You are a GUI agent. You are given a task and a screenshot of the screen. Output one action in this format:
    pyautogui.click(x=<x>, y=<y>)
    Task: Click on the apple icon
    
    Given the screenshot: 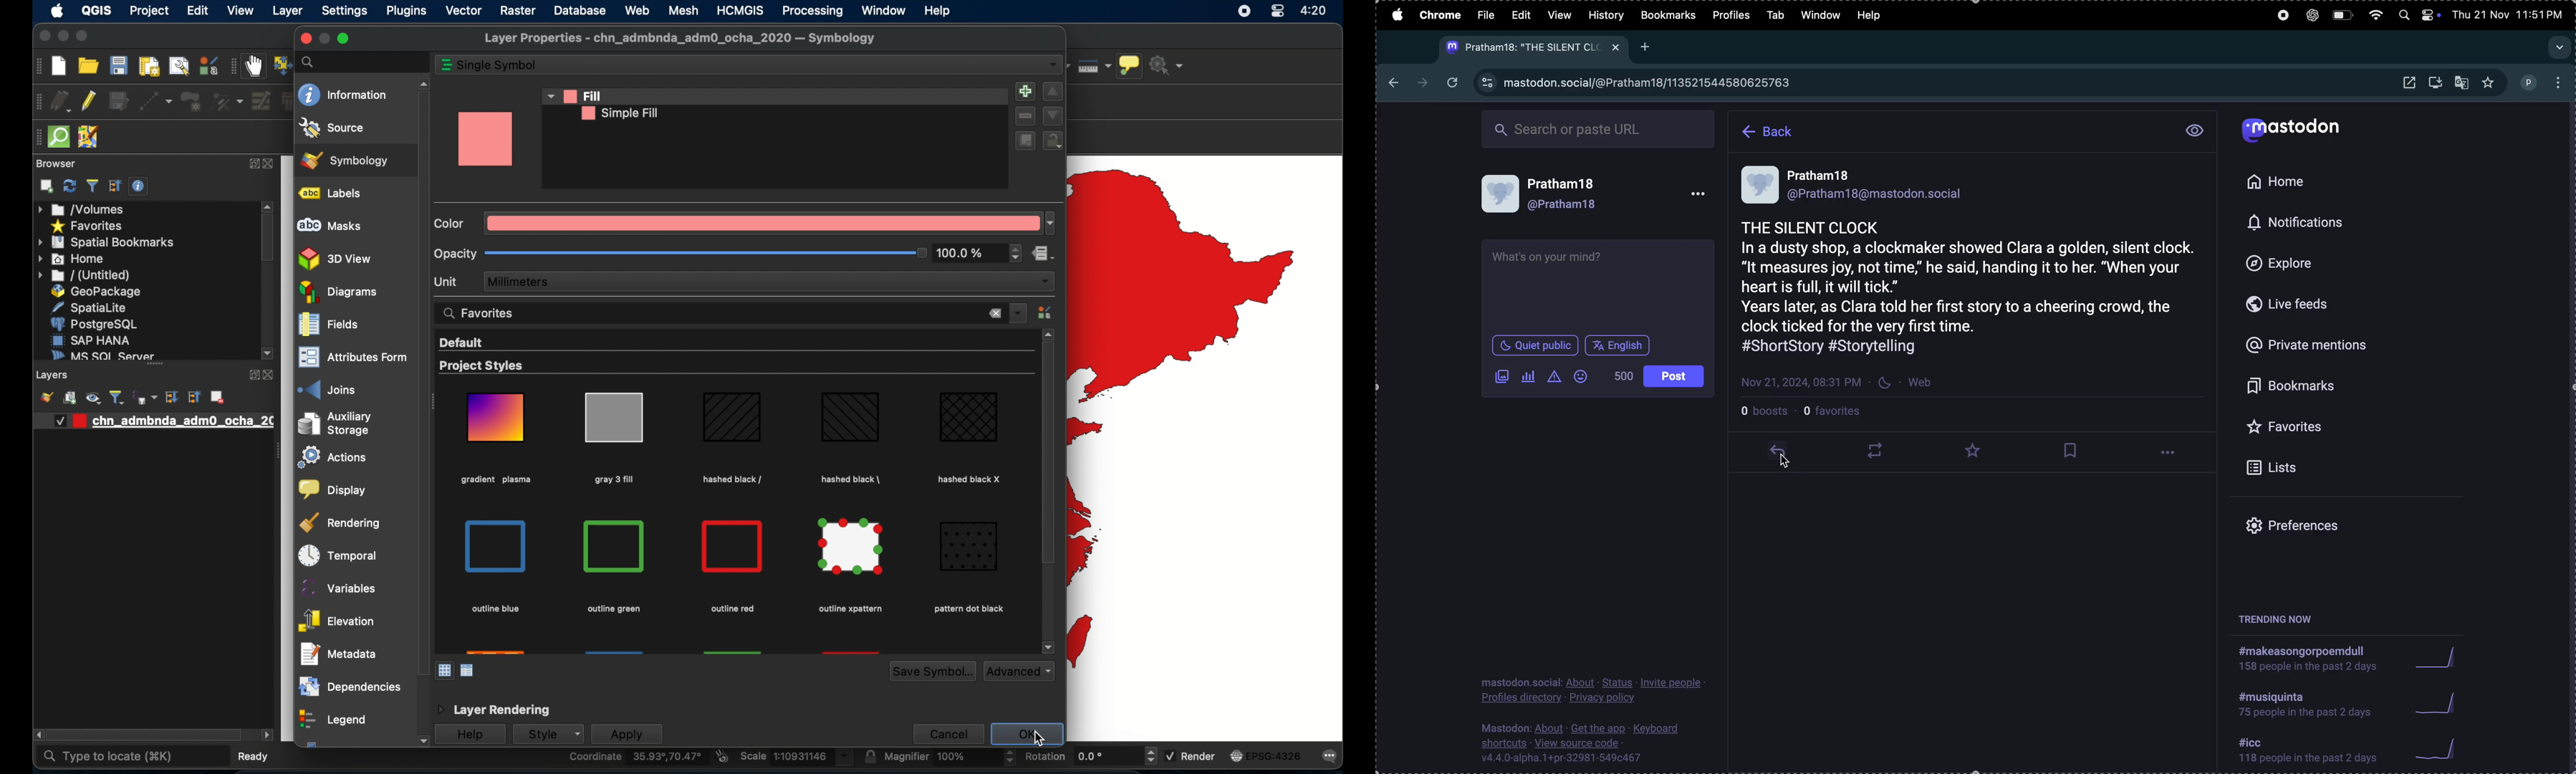 What is the action you would take?
    pyautogui.click(x=56, y=11)
    